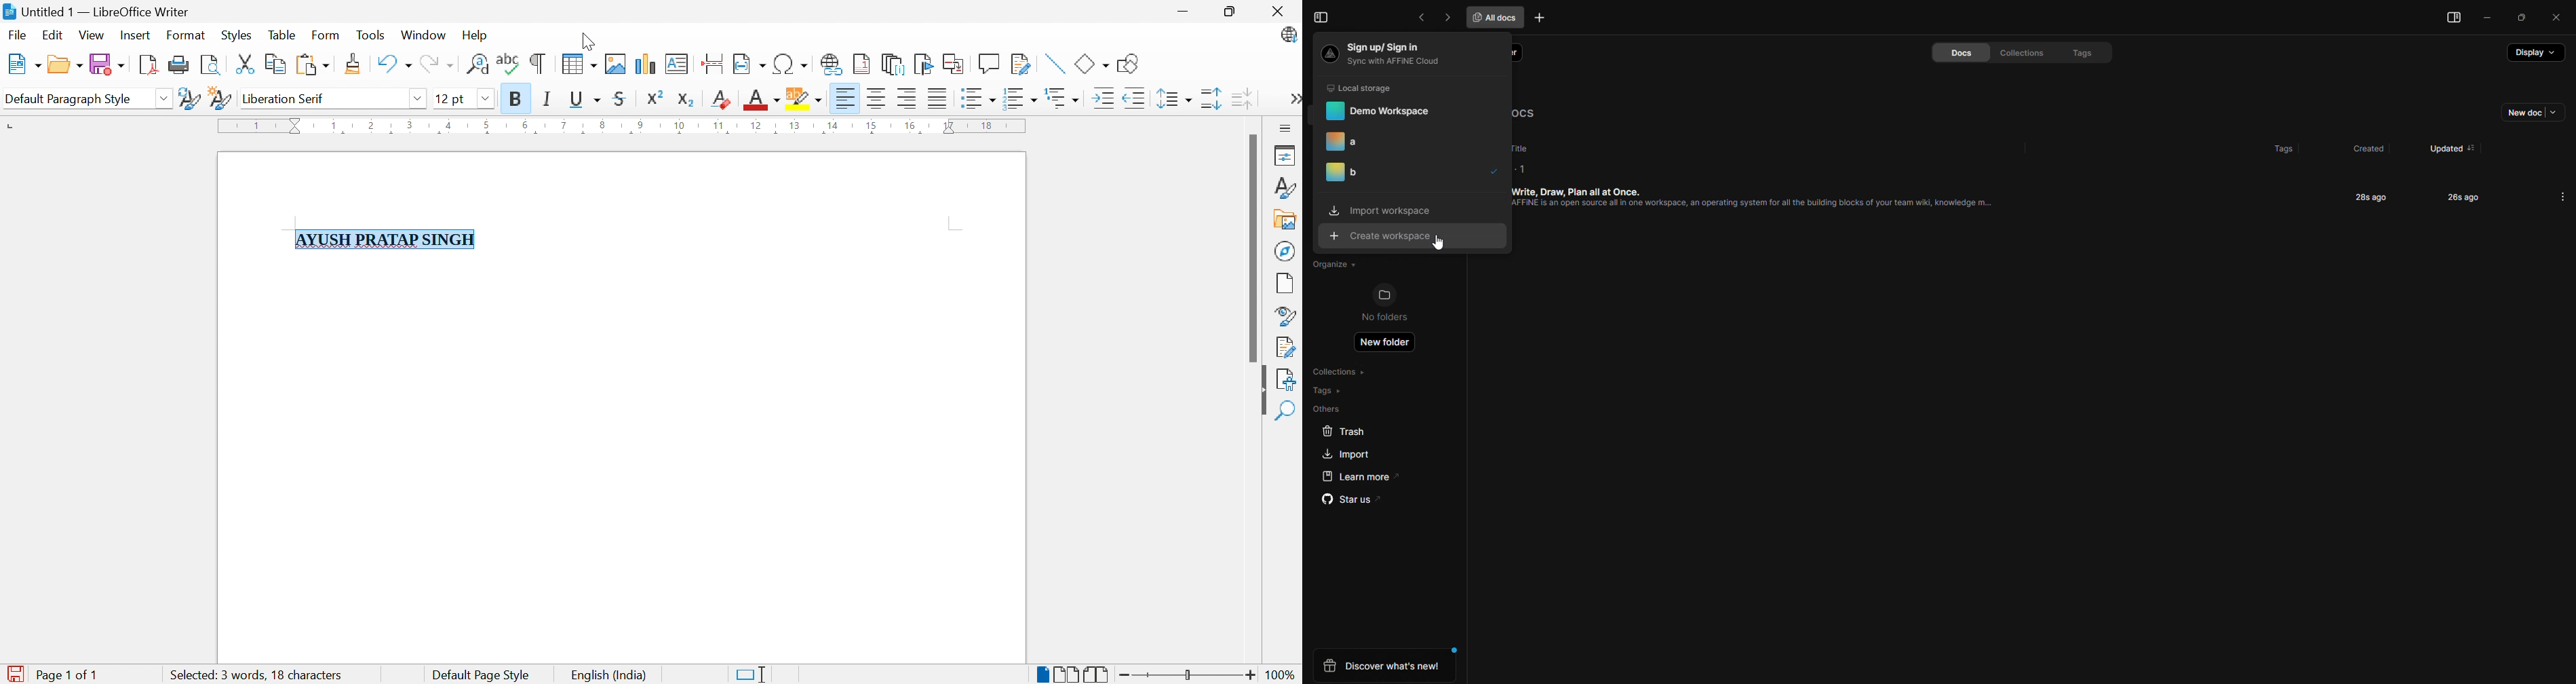 The height and width of the screenshot is (700, 2576). What do you see at coordinates (1287, 316) in the screenshot?
I see `Style Inspector` at bounding box center [1287, 316].